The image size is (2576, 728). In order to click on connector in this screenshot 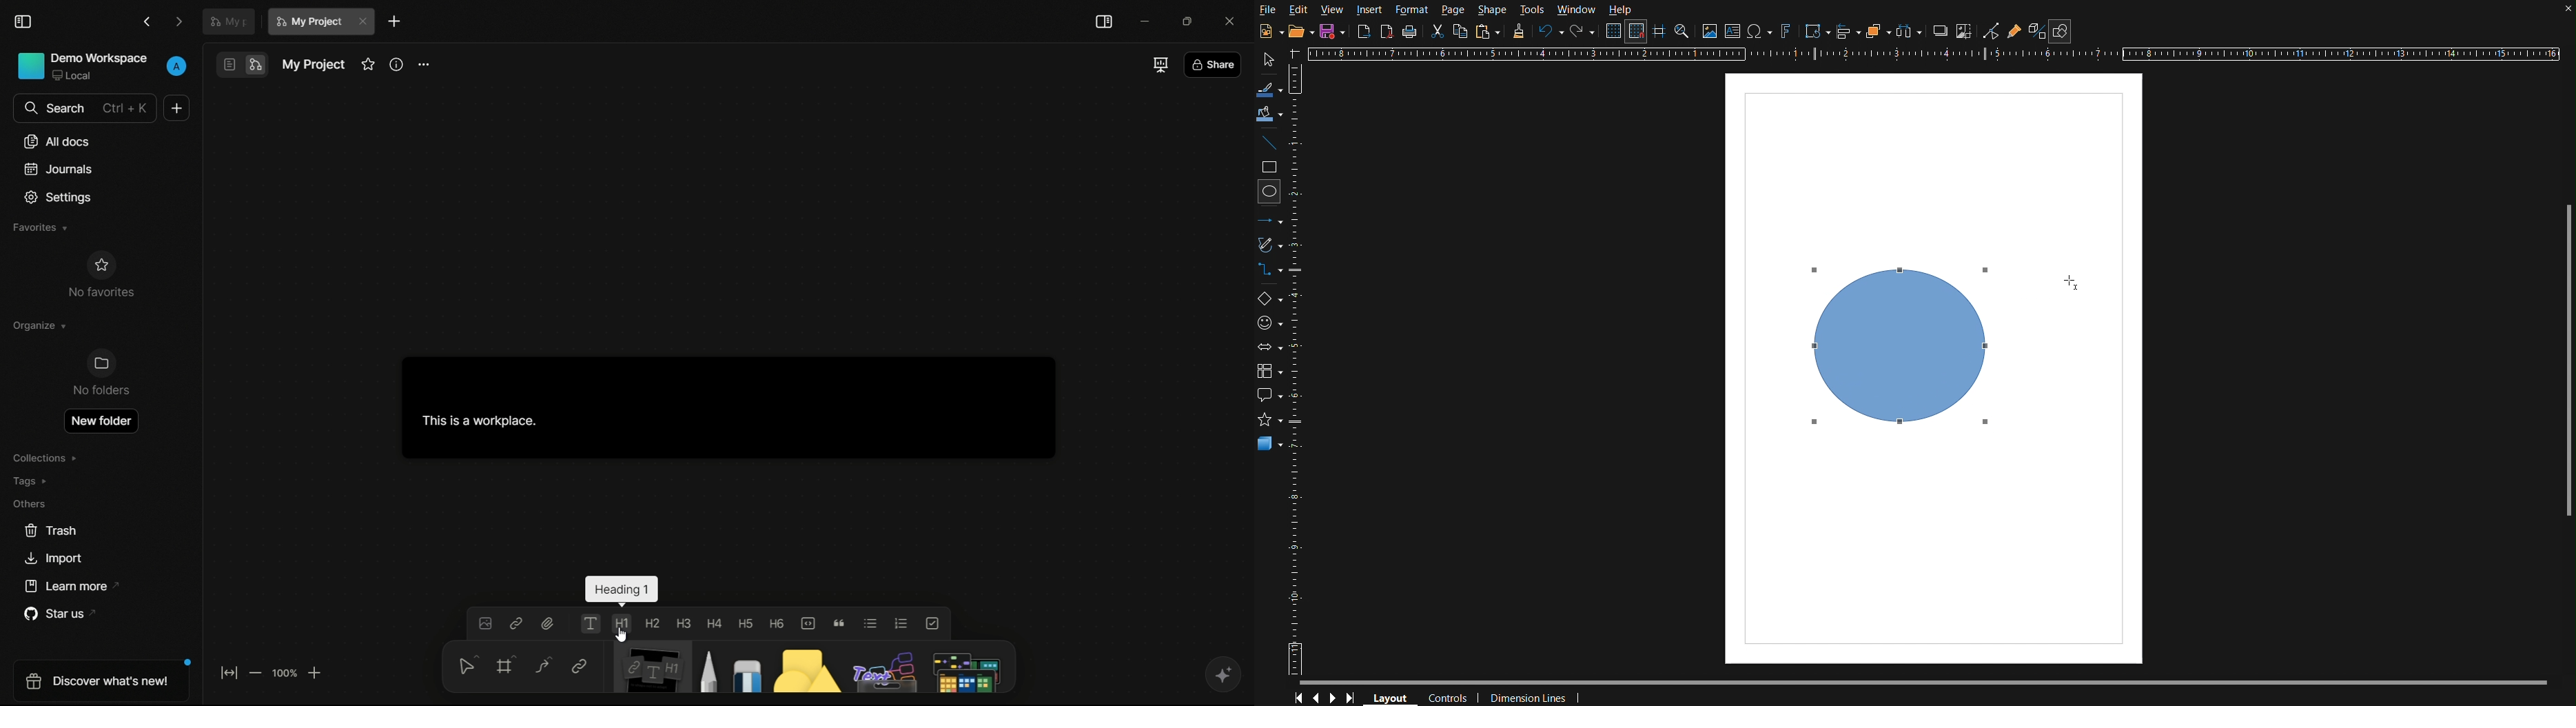, I will do `click(540, 665)`.